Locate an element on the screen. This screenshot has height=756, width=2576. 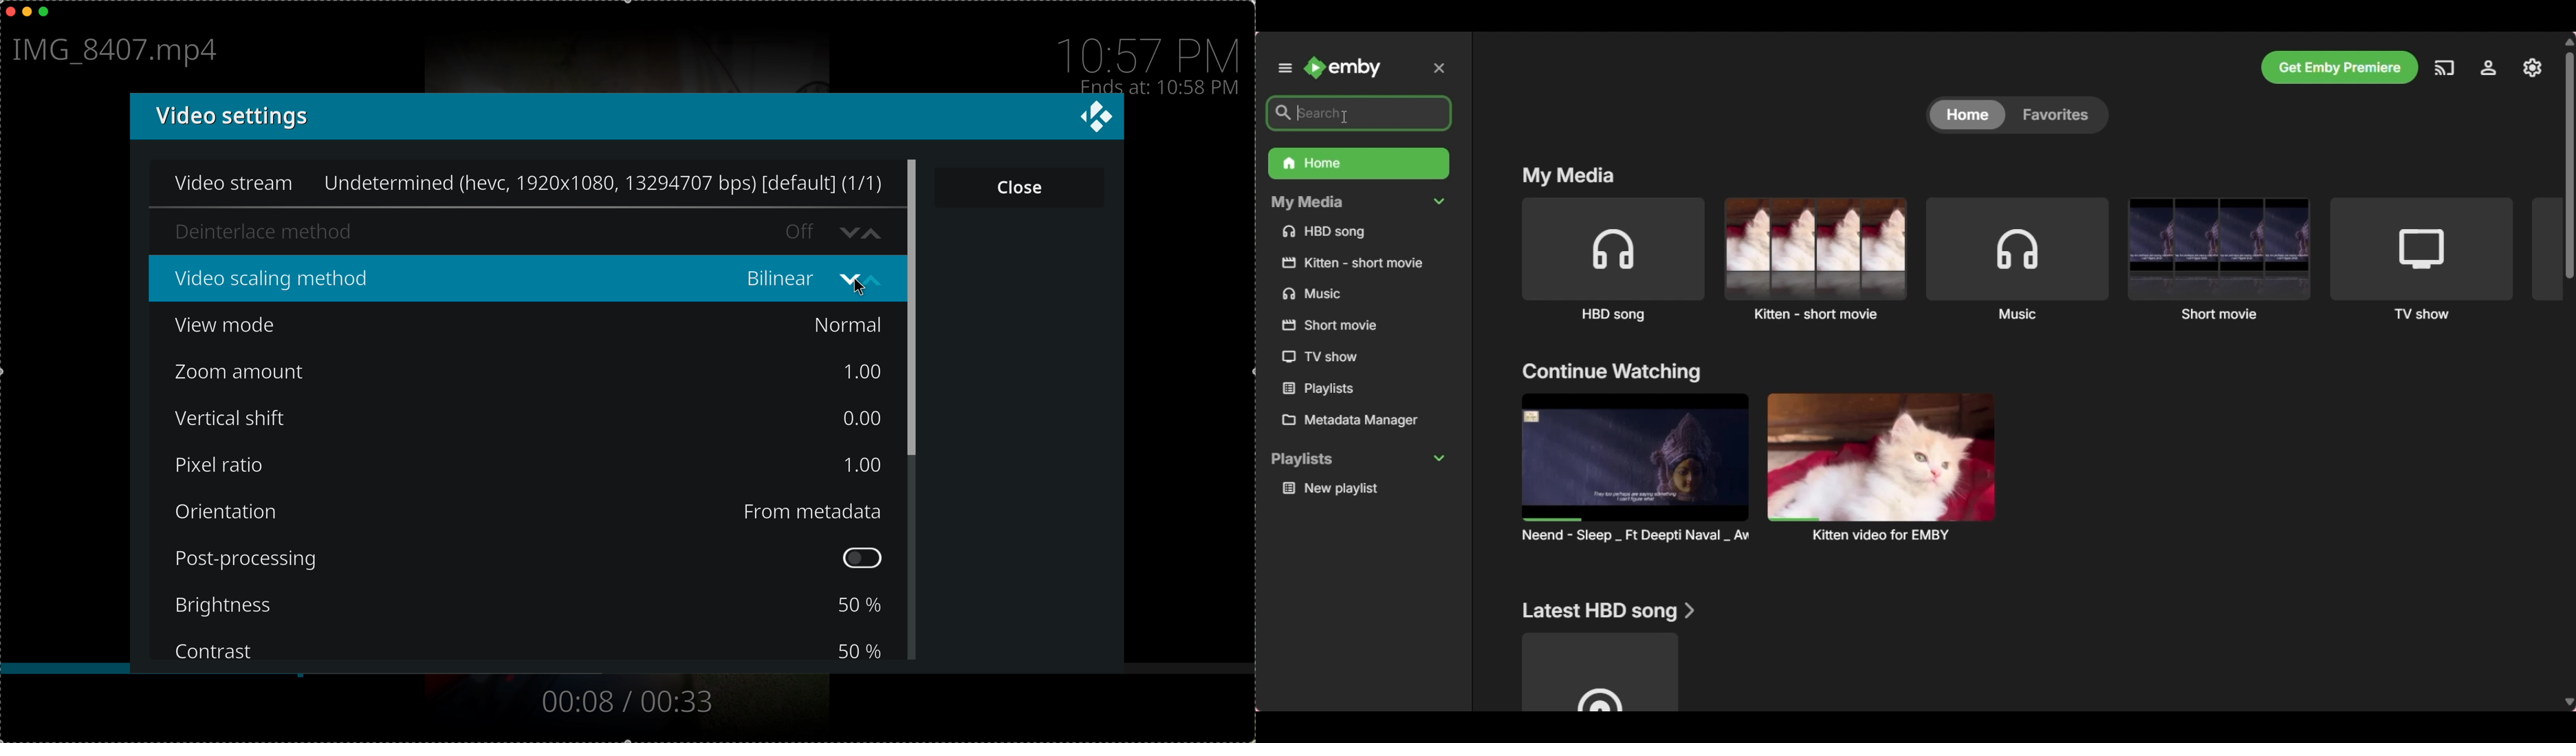
zoom amount  1.00 is located at coordinates (532, 373).